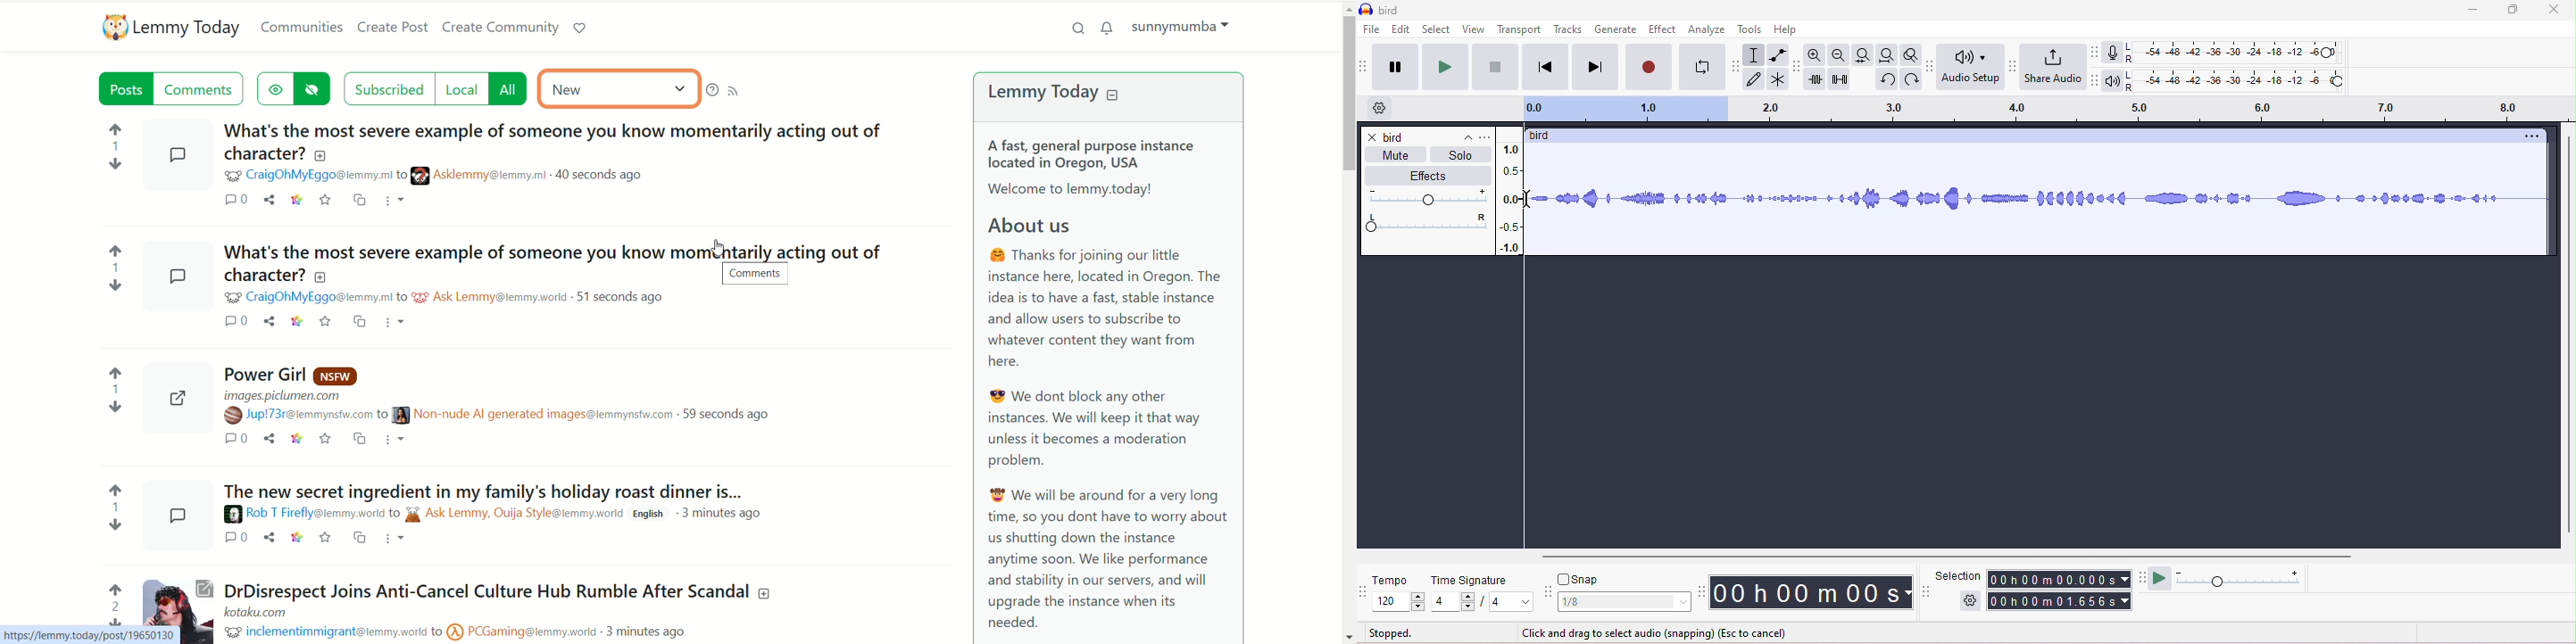  Describe the element at coordinates (271, 196) in the screenshot. I see `share` at that location.